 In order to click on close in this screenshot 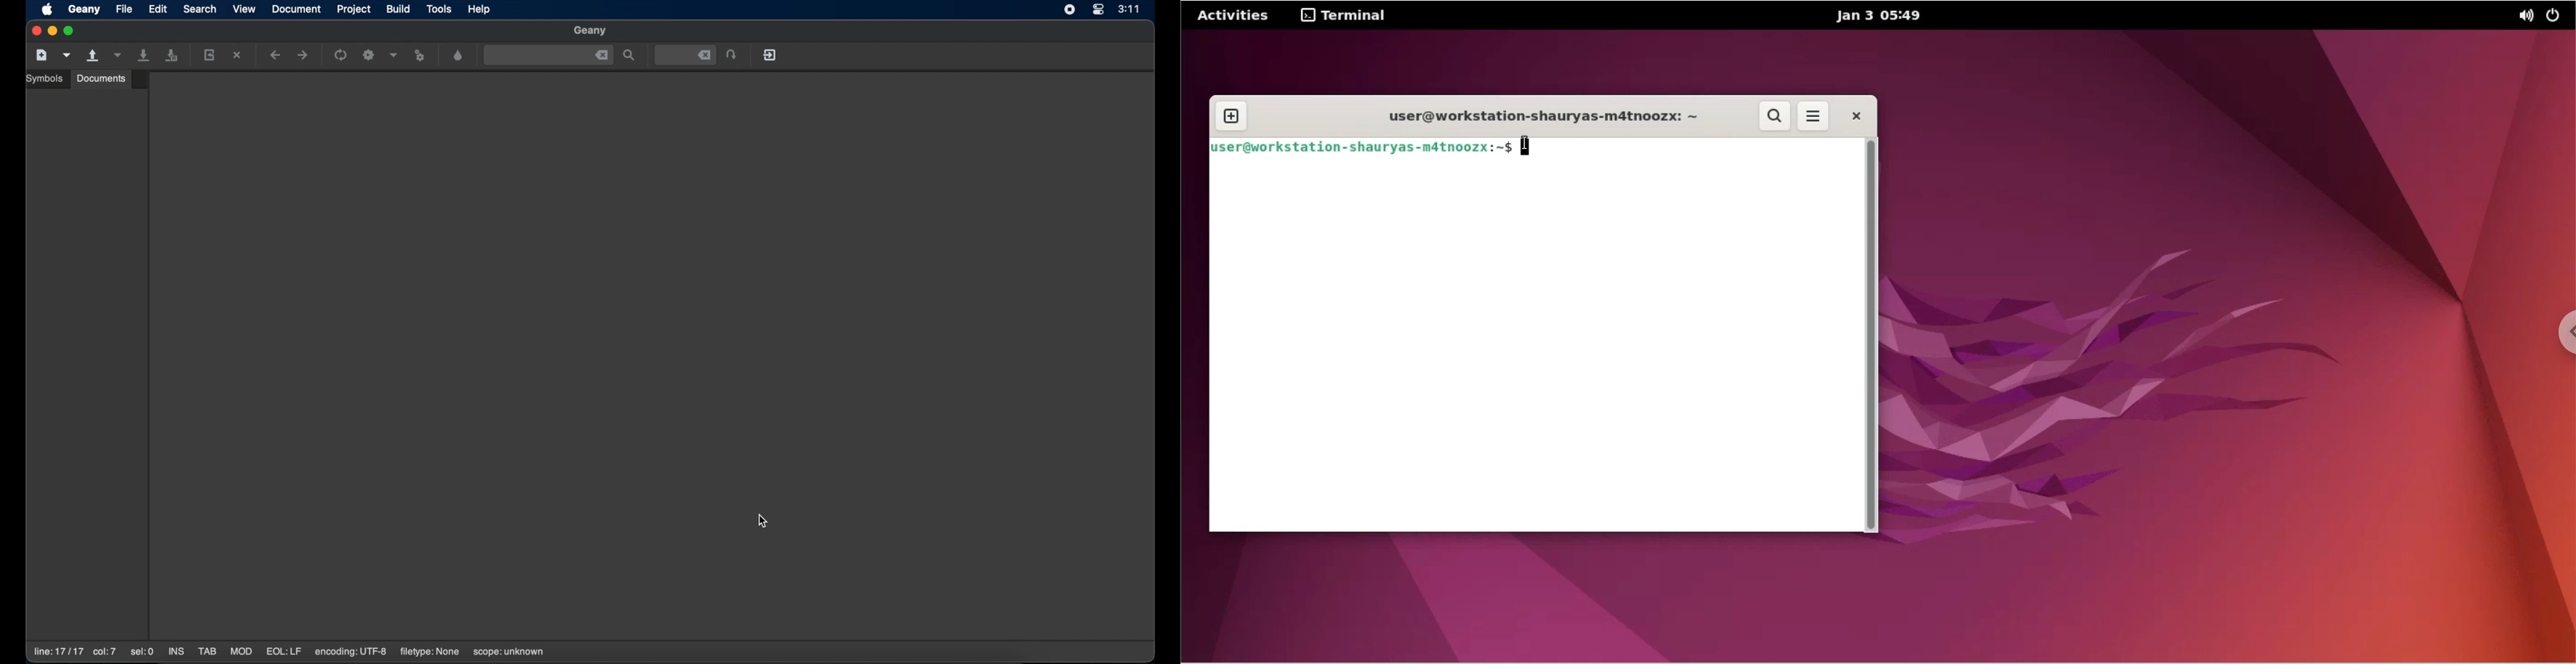, I will do `click(602, 55)`.